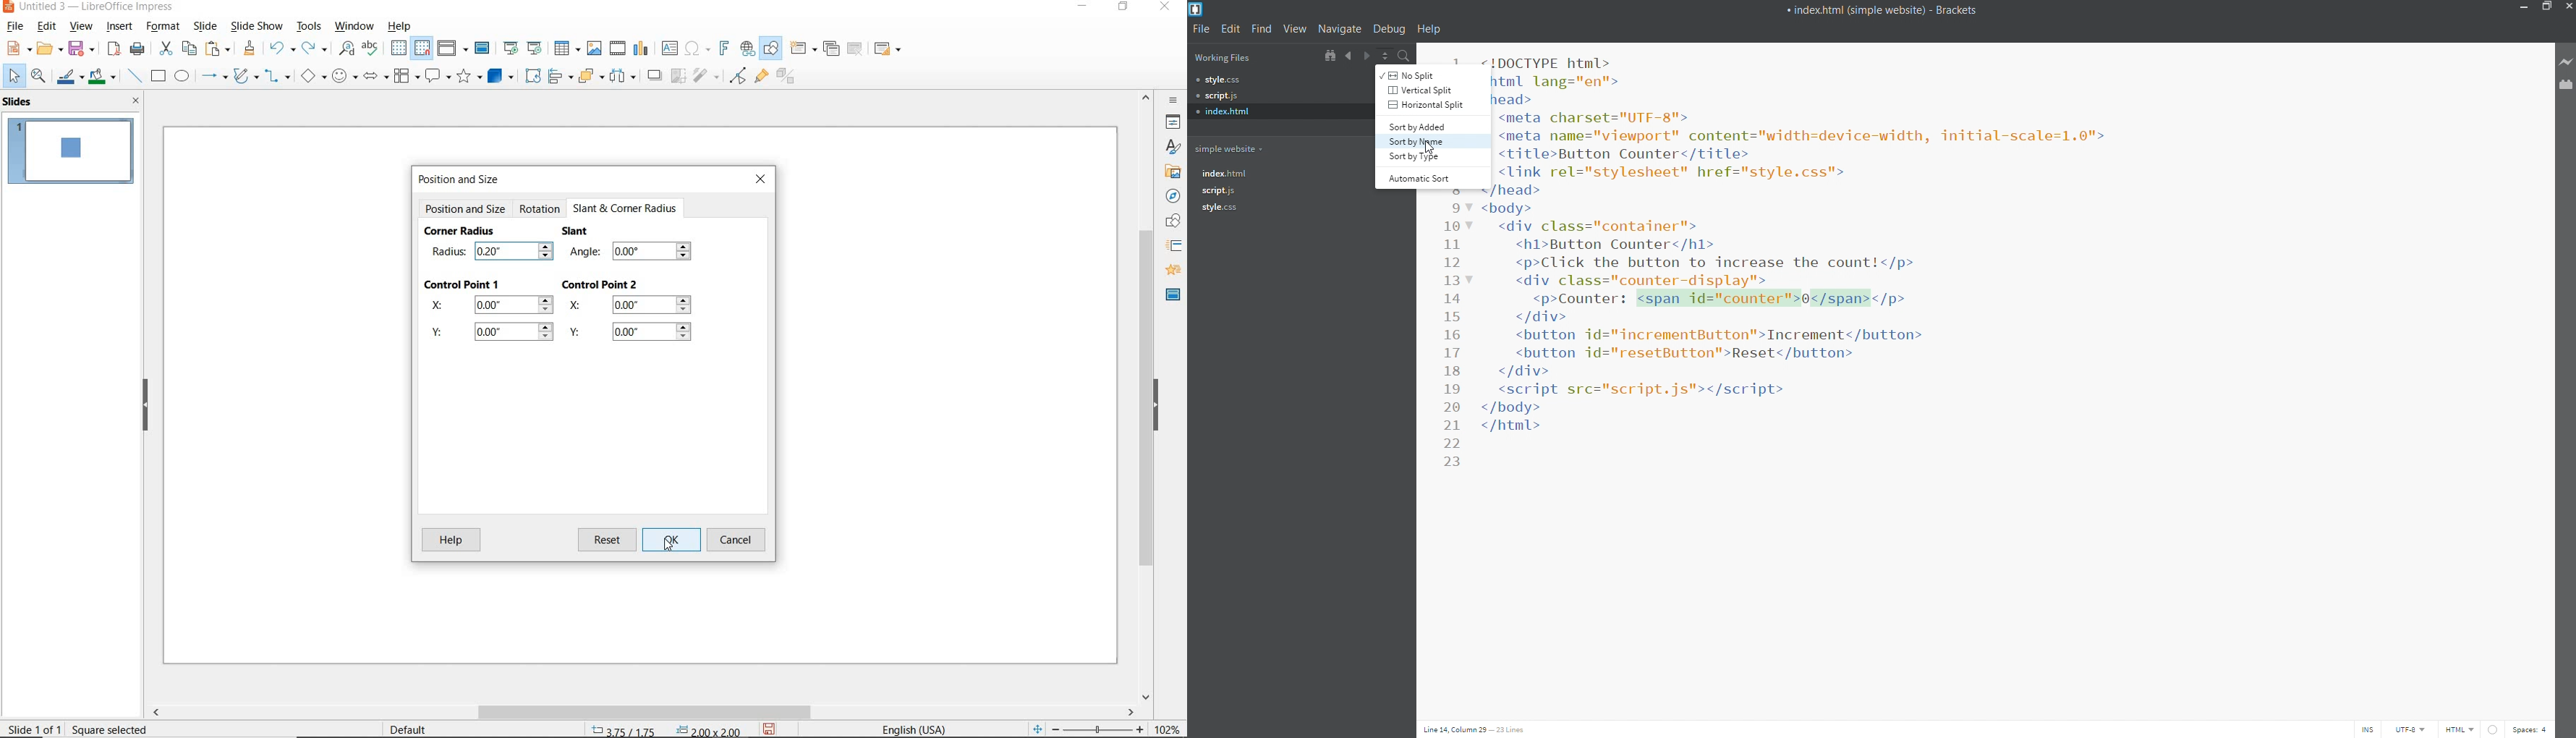 The image size is (2576, 756). I want to click on export directly as pdf, so click(114, 49).